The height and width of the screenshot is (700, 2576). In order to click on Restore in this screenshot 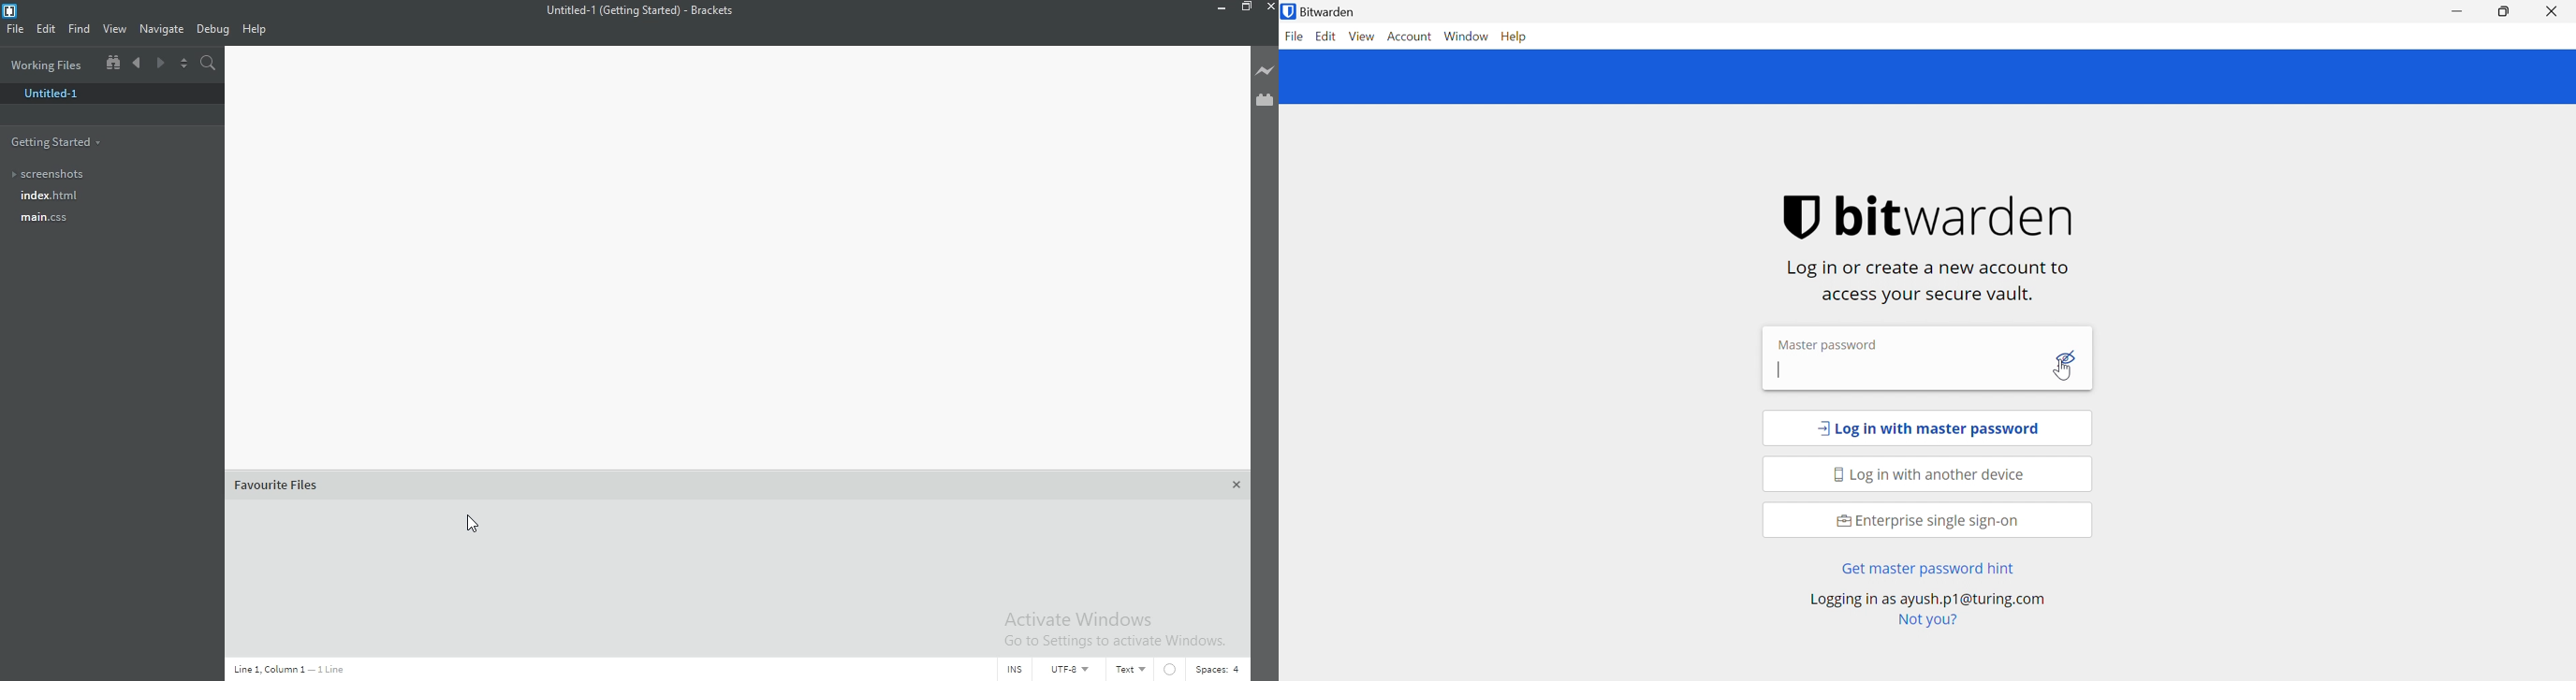, I will do `click(1250, 9)`.